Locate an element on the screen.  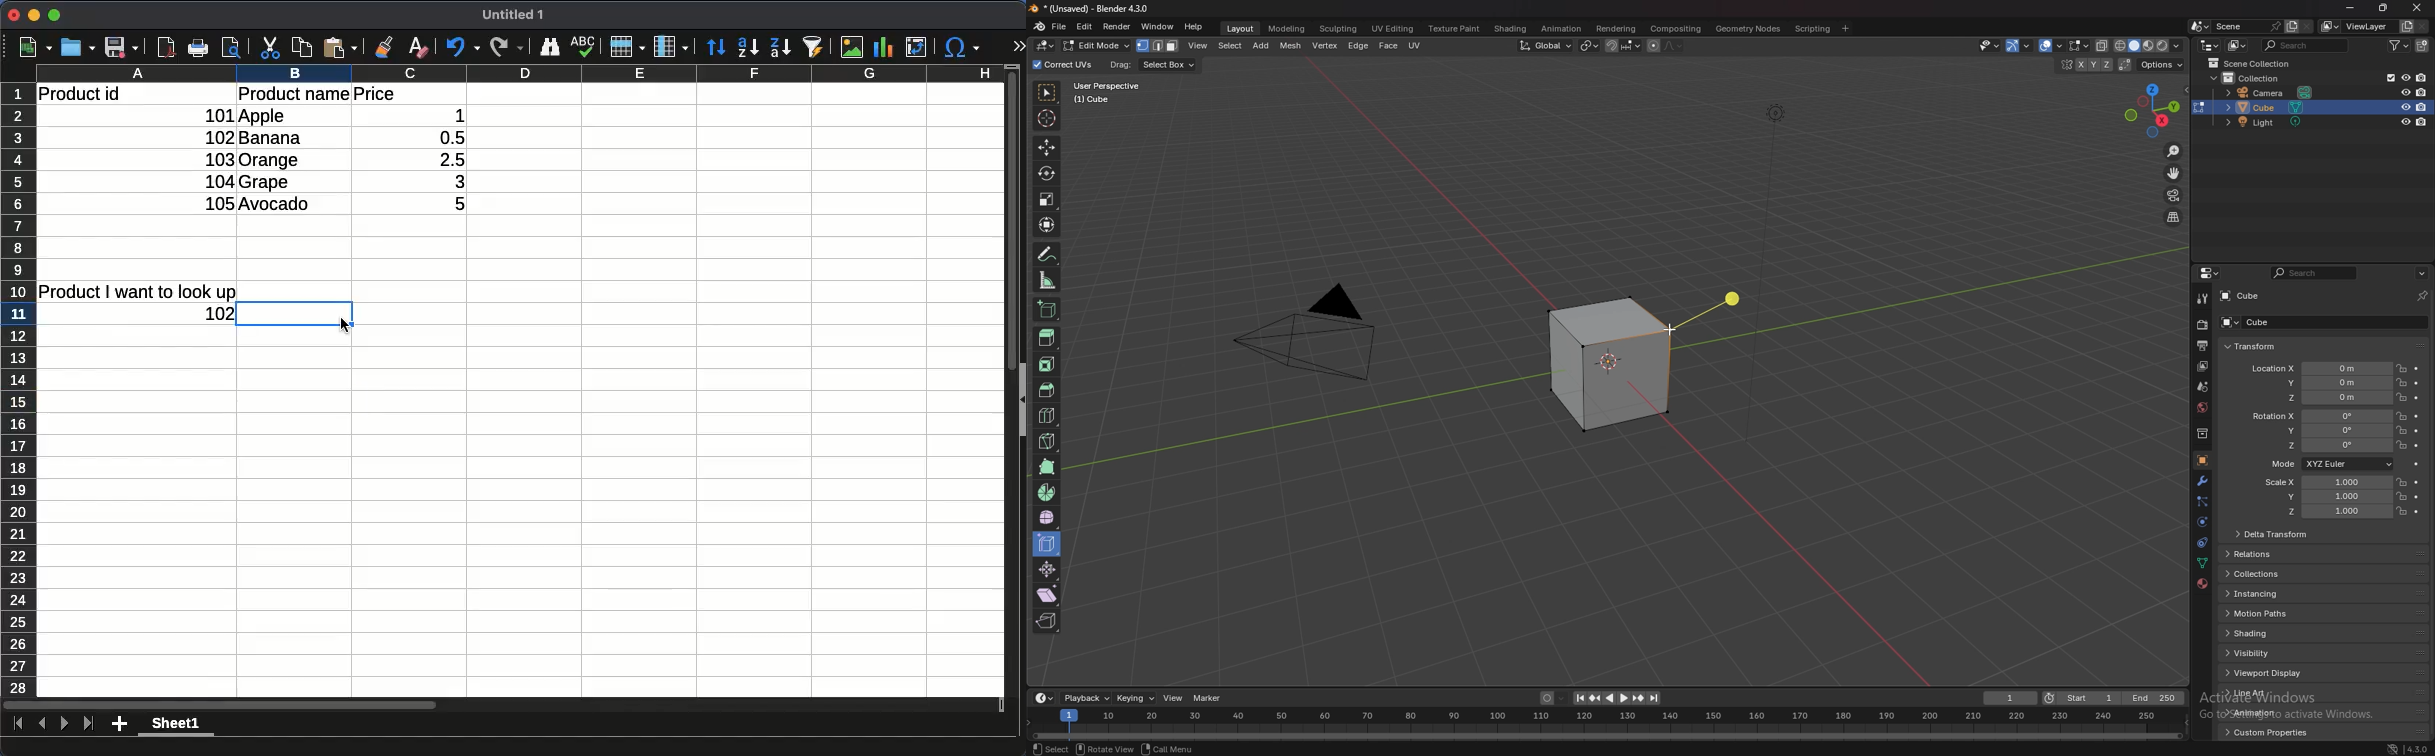
expand is located at coordinates (1018, 45).